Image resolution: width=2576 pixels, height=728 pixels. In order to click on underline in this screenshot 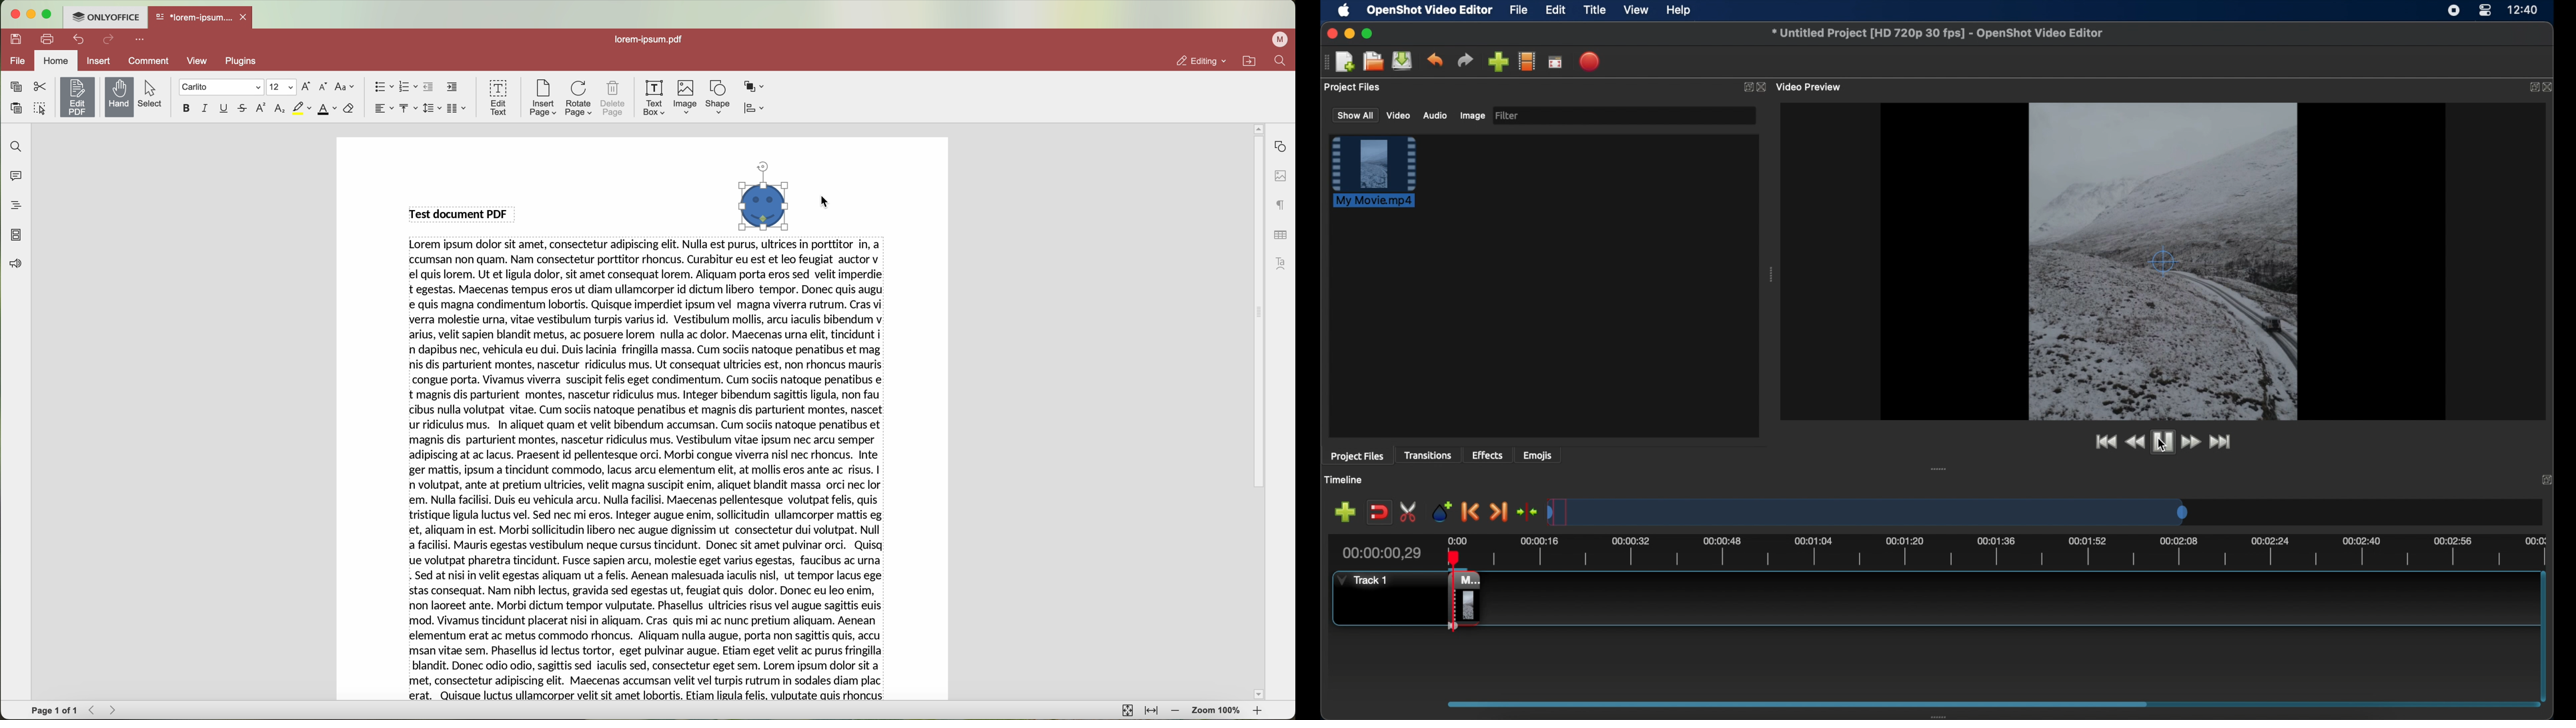, I will do `click(224, 108)`.